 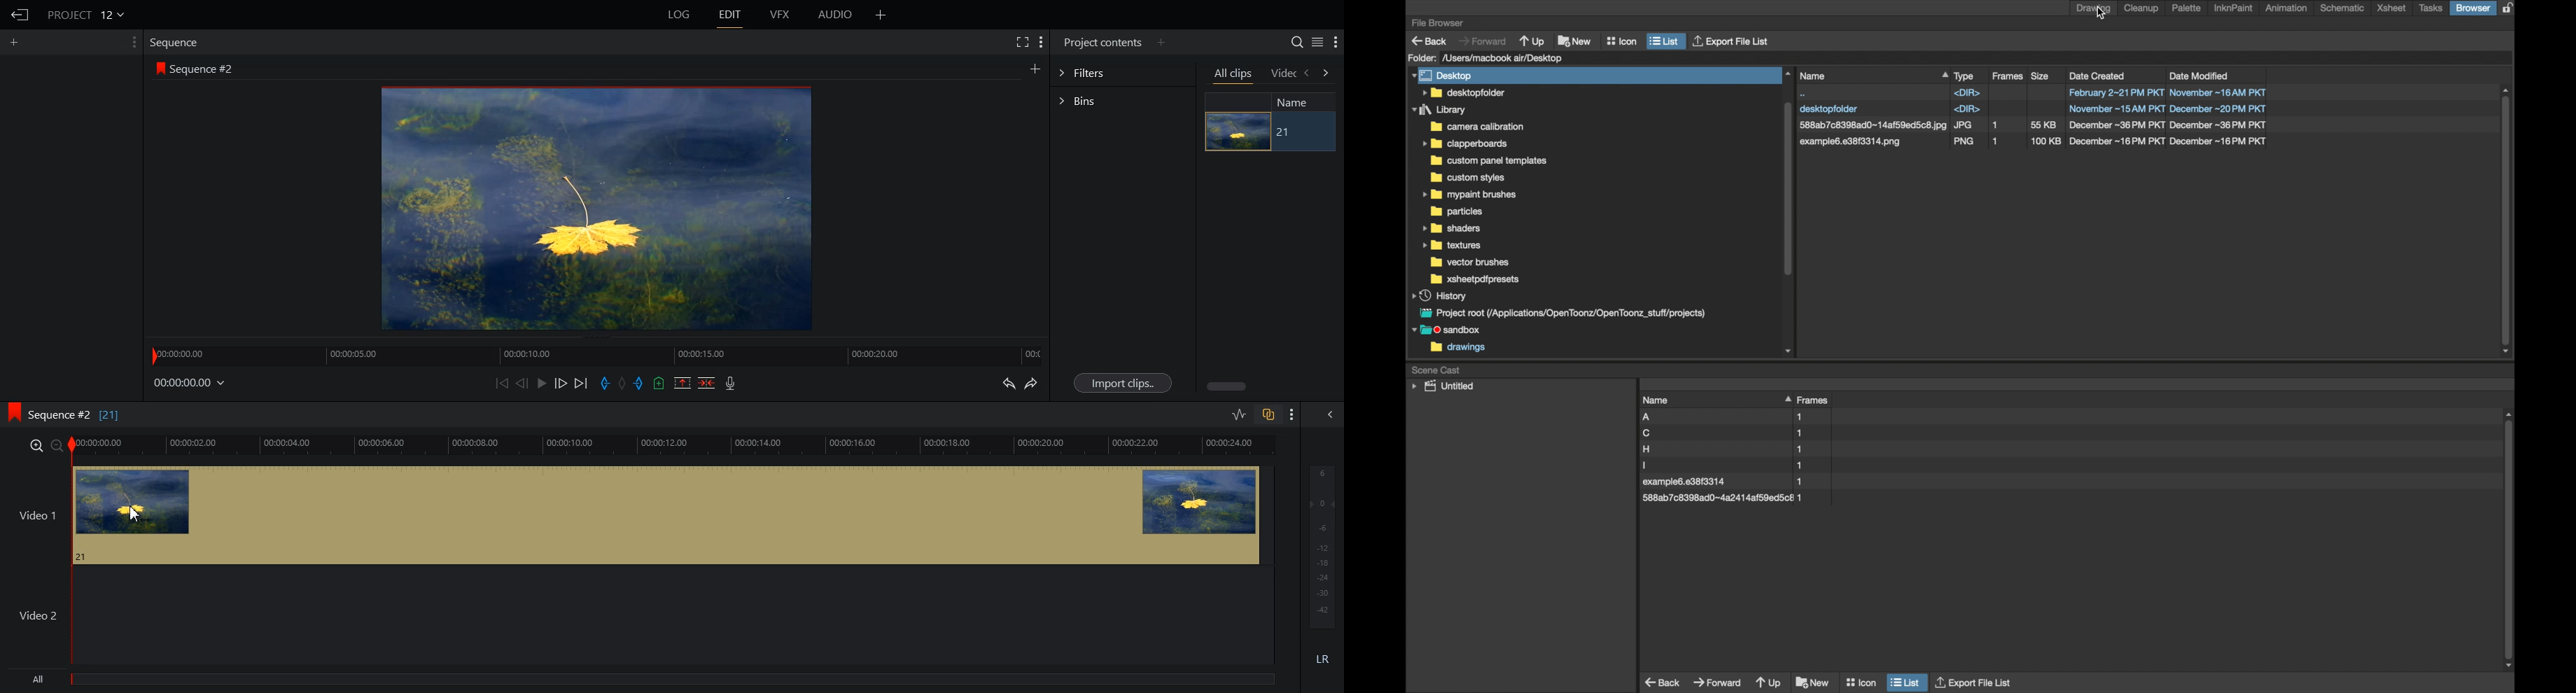 I want to click on Go Back, so click(x=21, y=15).